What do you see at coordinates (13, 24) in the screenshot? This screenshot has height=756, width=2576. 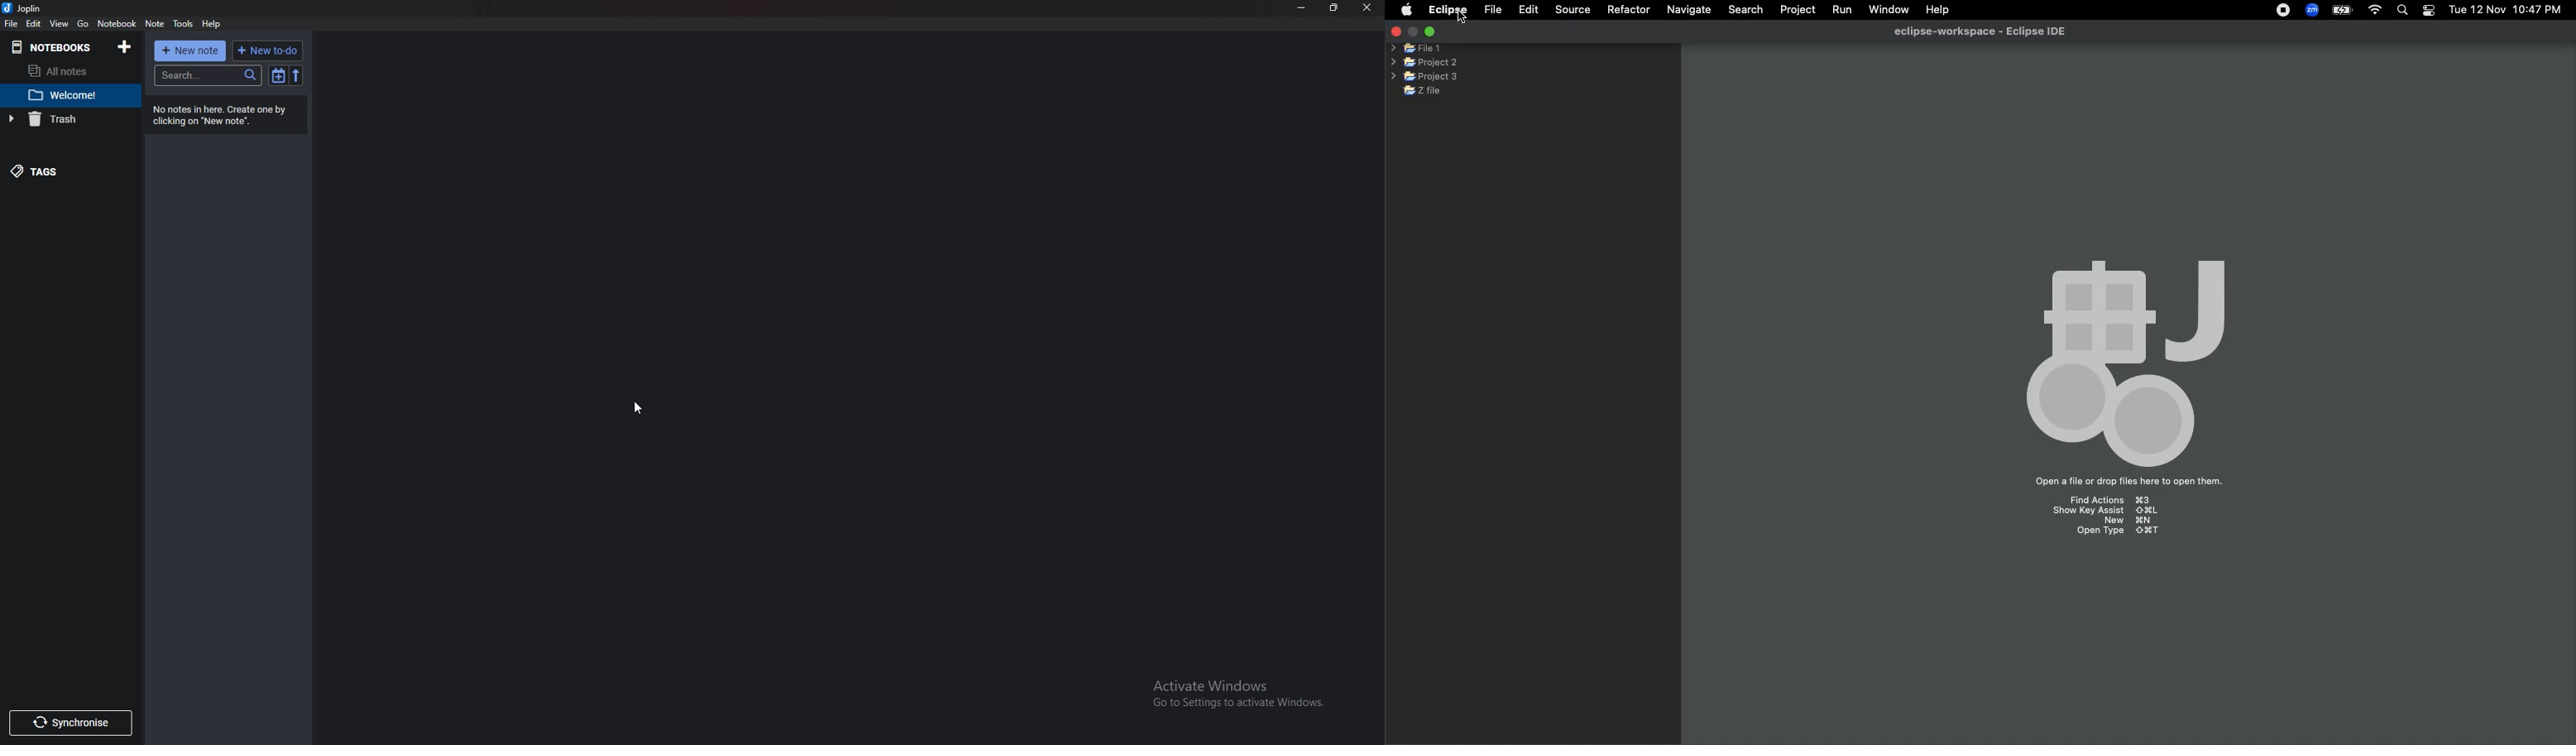 I see `file` at bounding box center [13, 24].